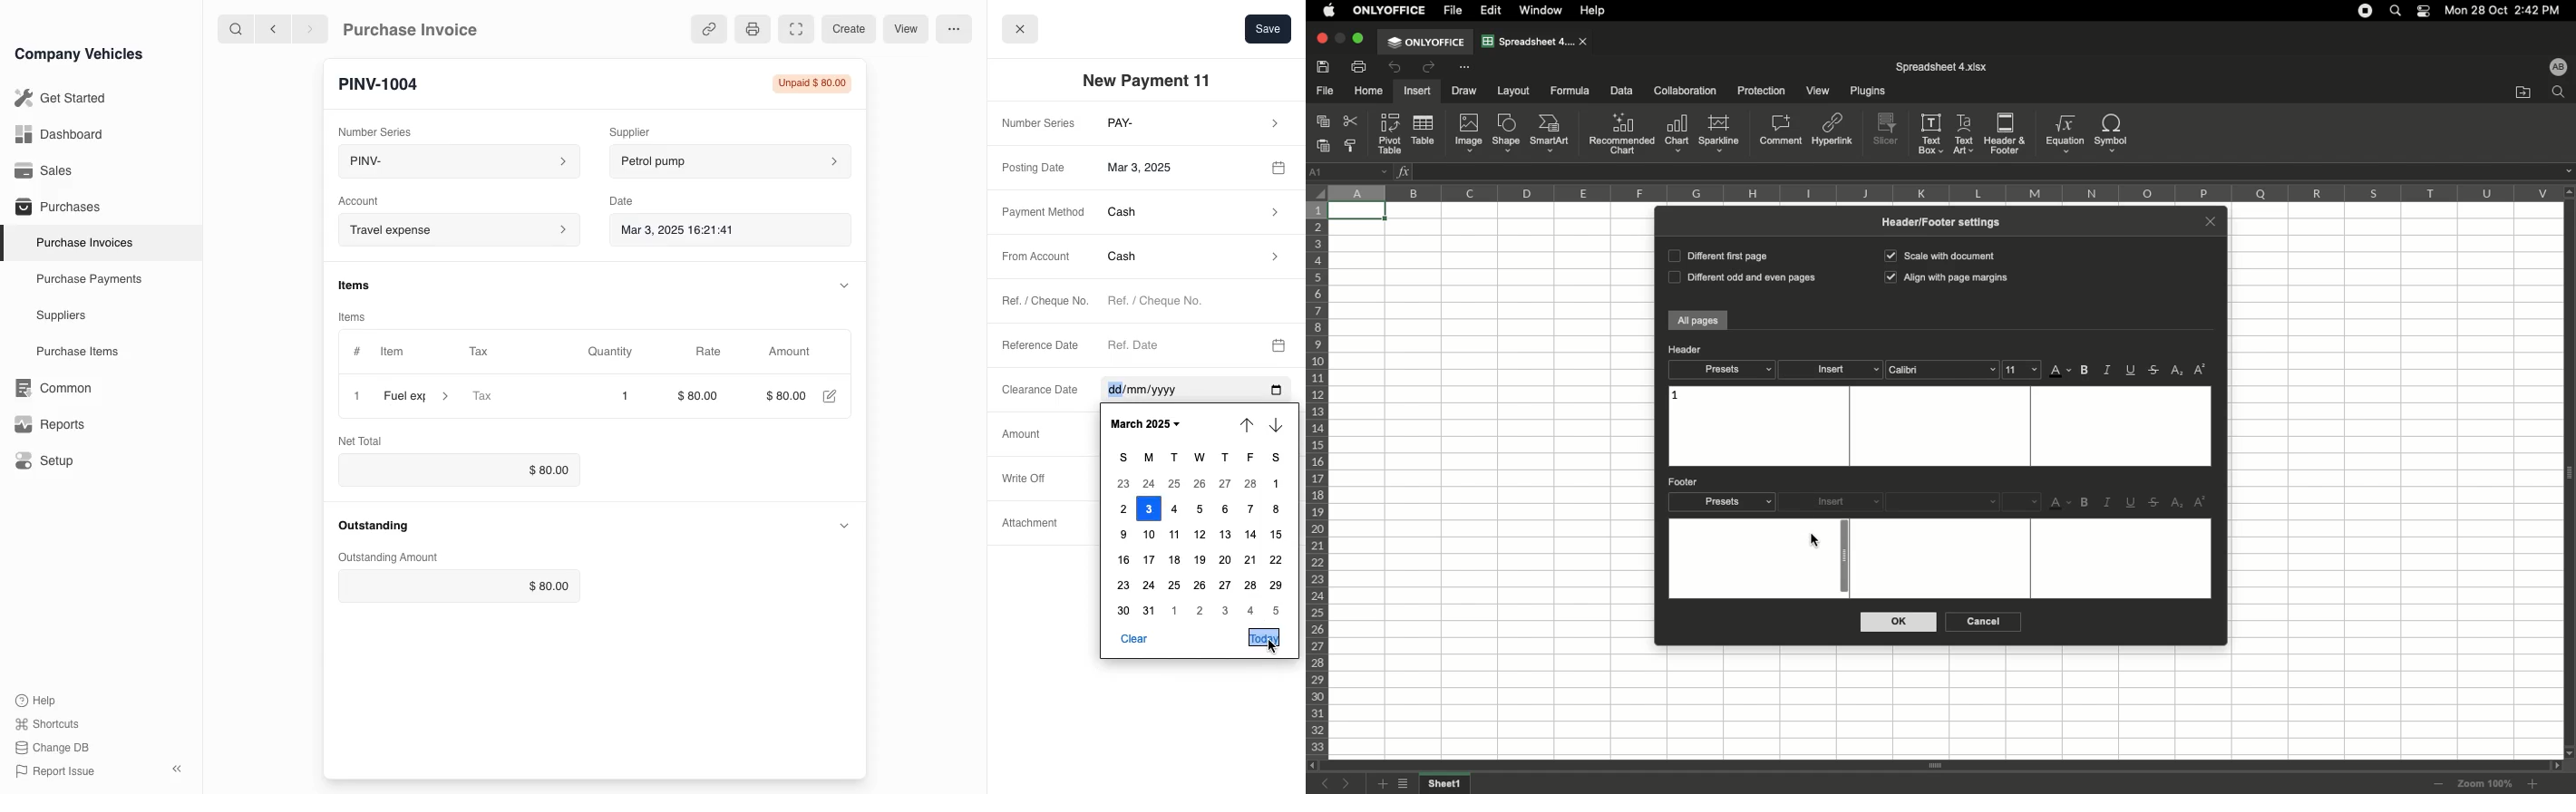 The width and height of the screenshot is (2576, 812). What do you see at coordinates (2155, 503) in the screenshot?
I see `Strikethrough` at bounding box center [2155, 503].